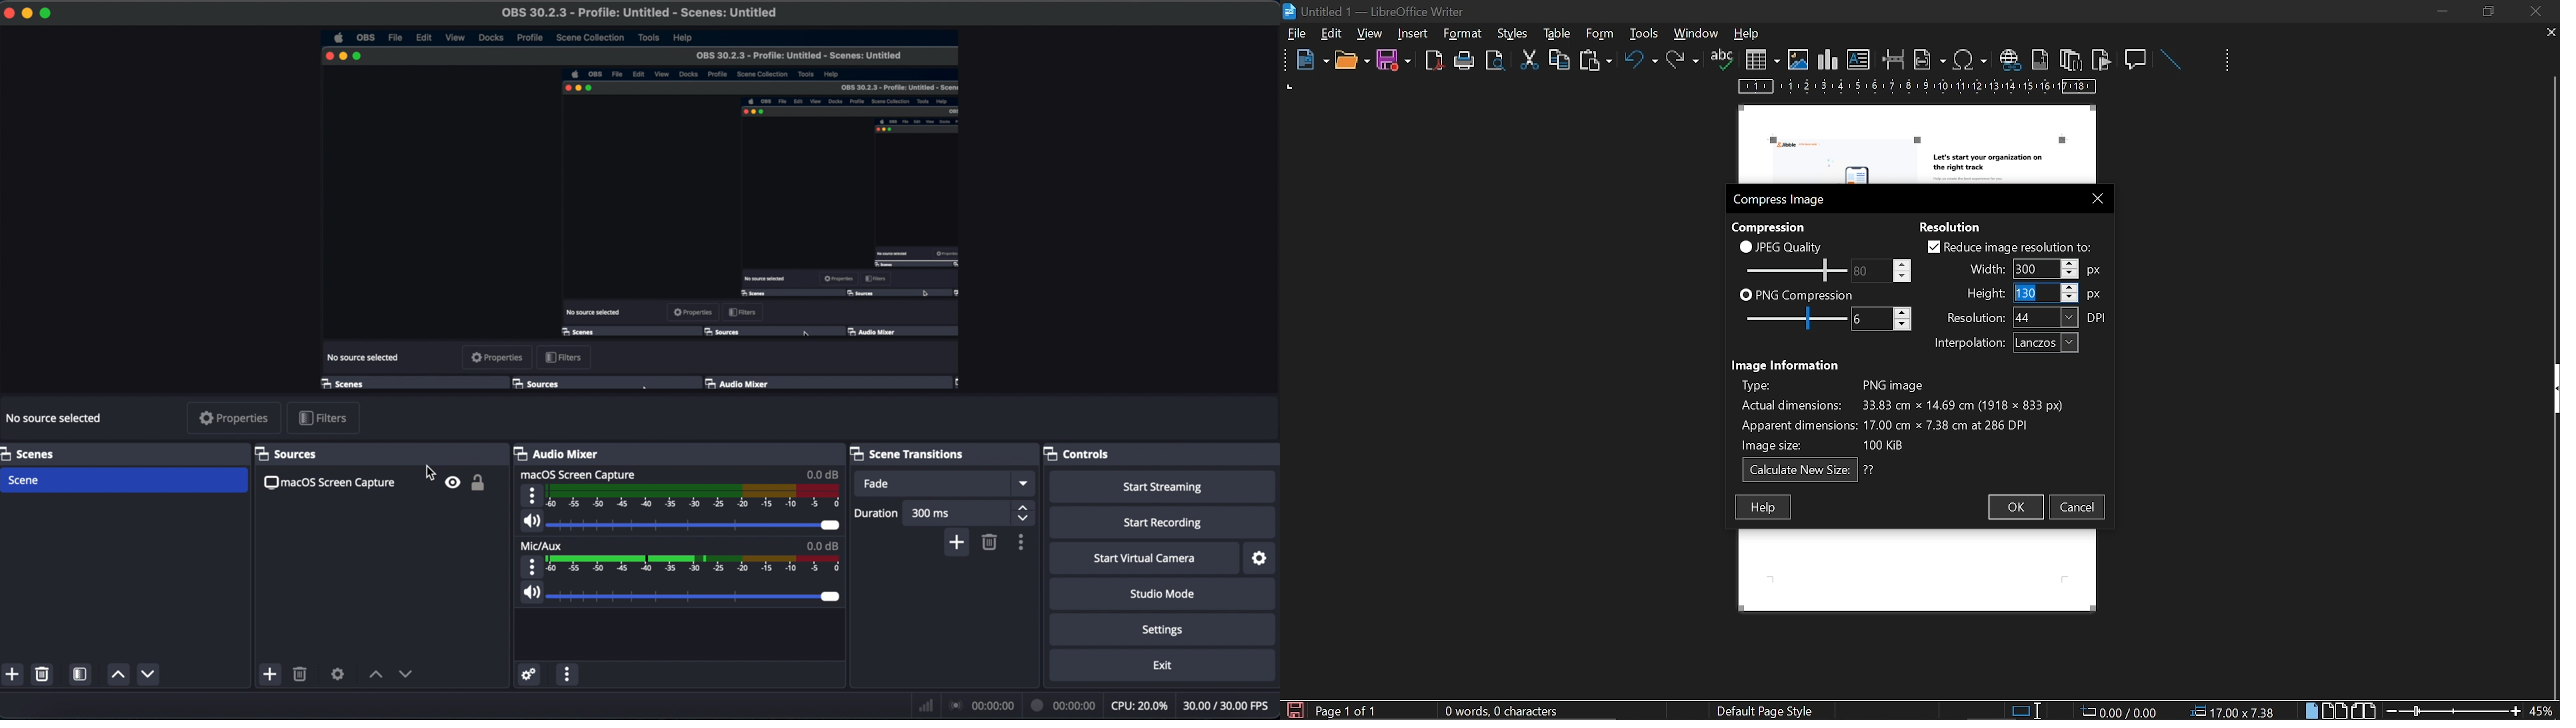  I want to click on 0.0 dB, so click(823, 474).